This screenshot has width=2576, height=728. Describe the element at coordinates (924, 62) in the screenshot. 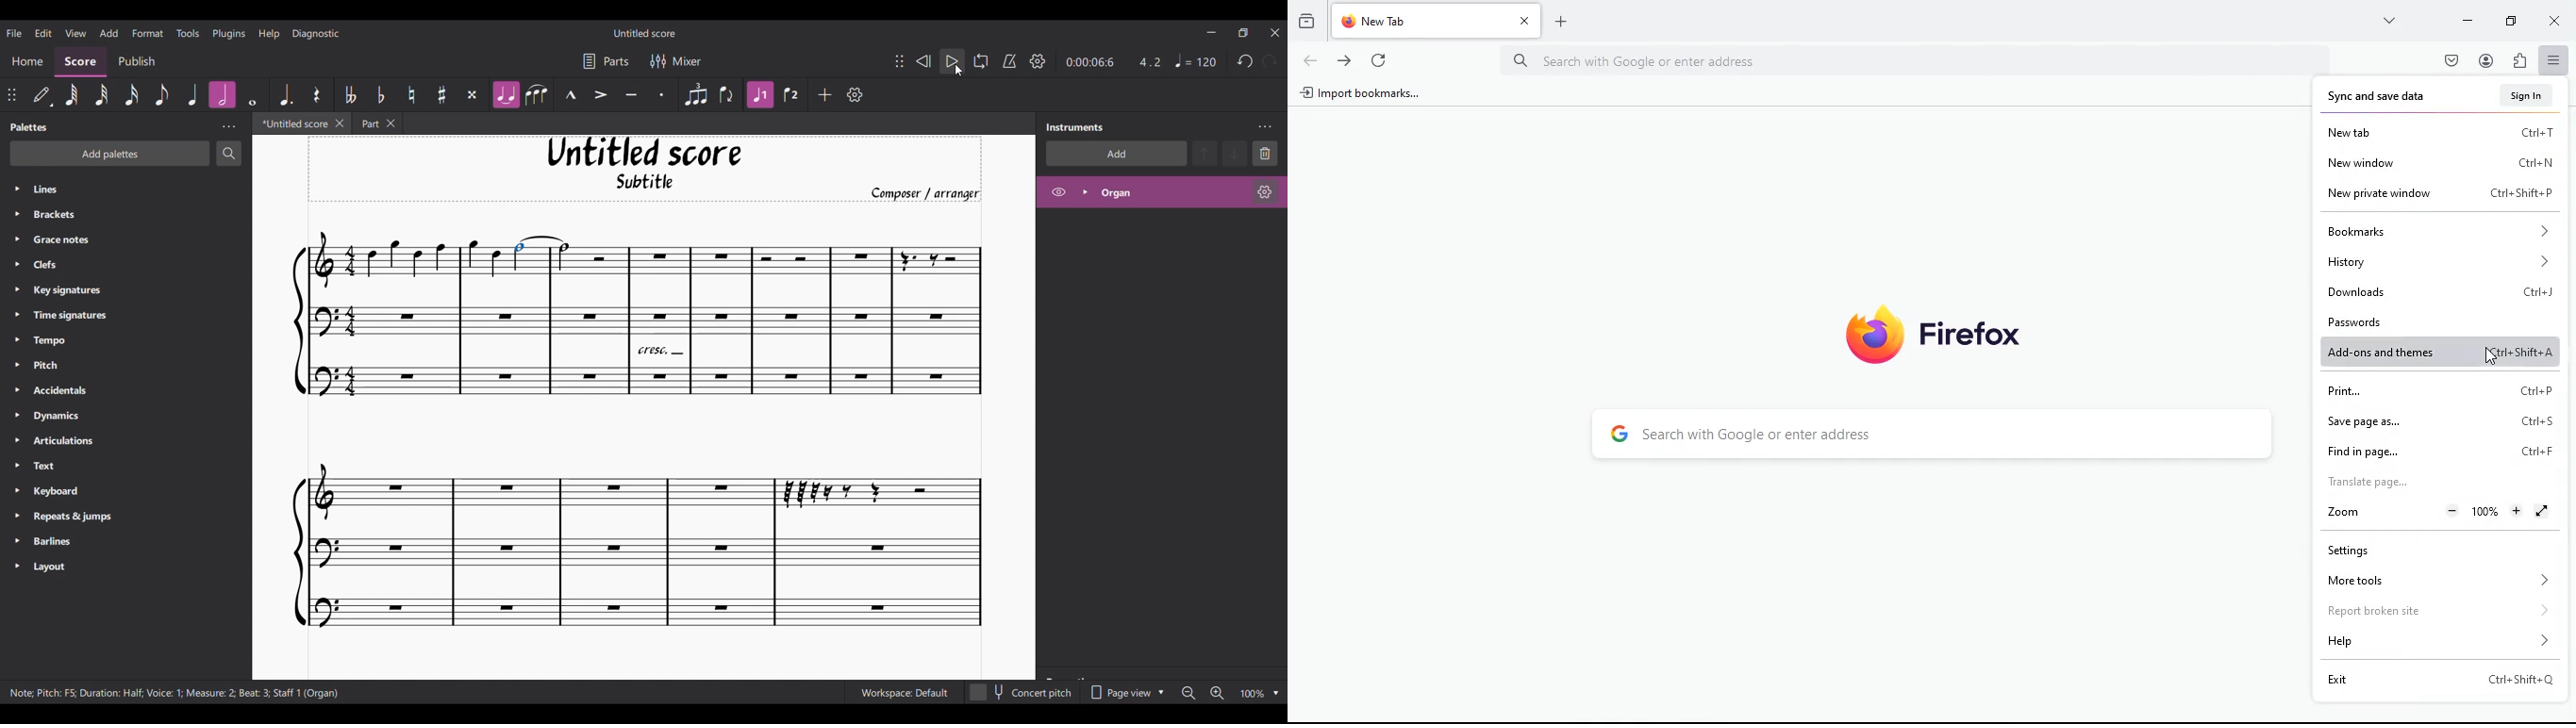

I see `Rewind` at that location.